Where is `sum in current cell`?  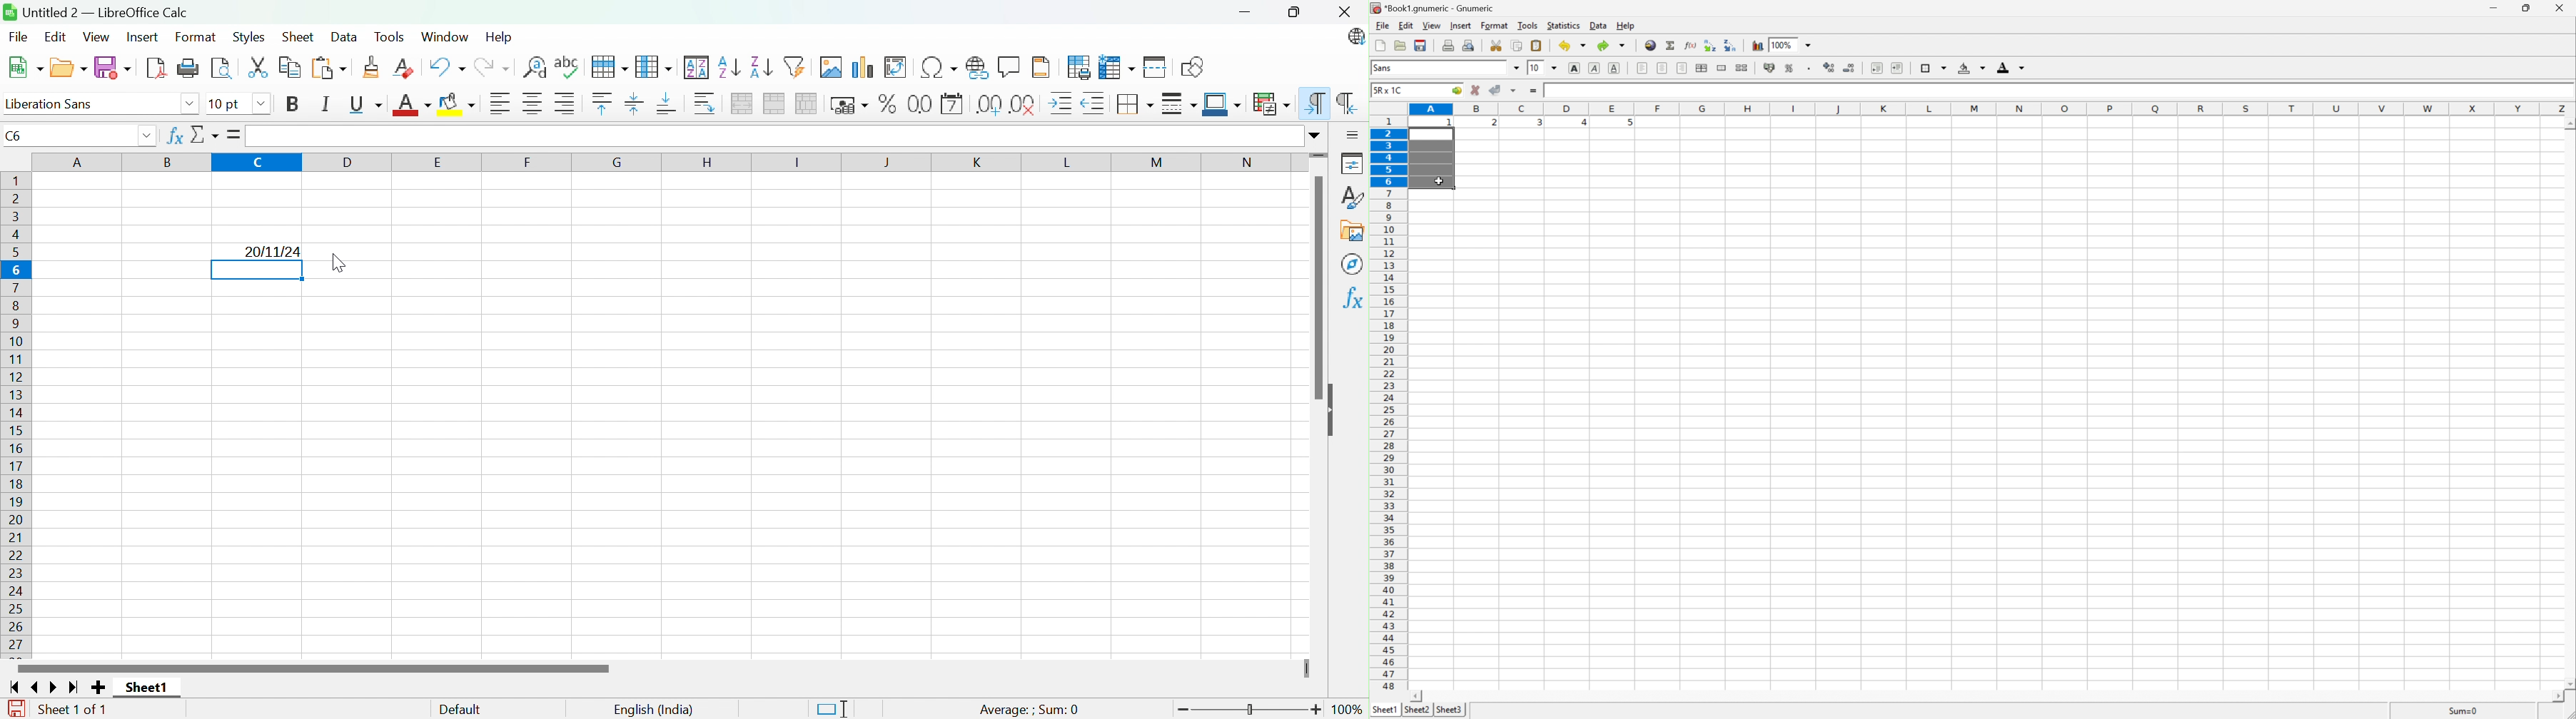
sum in current cell is located at coordinates (1672, 45).